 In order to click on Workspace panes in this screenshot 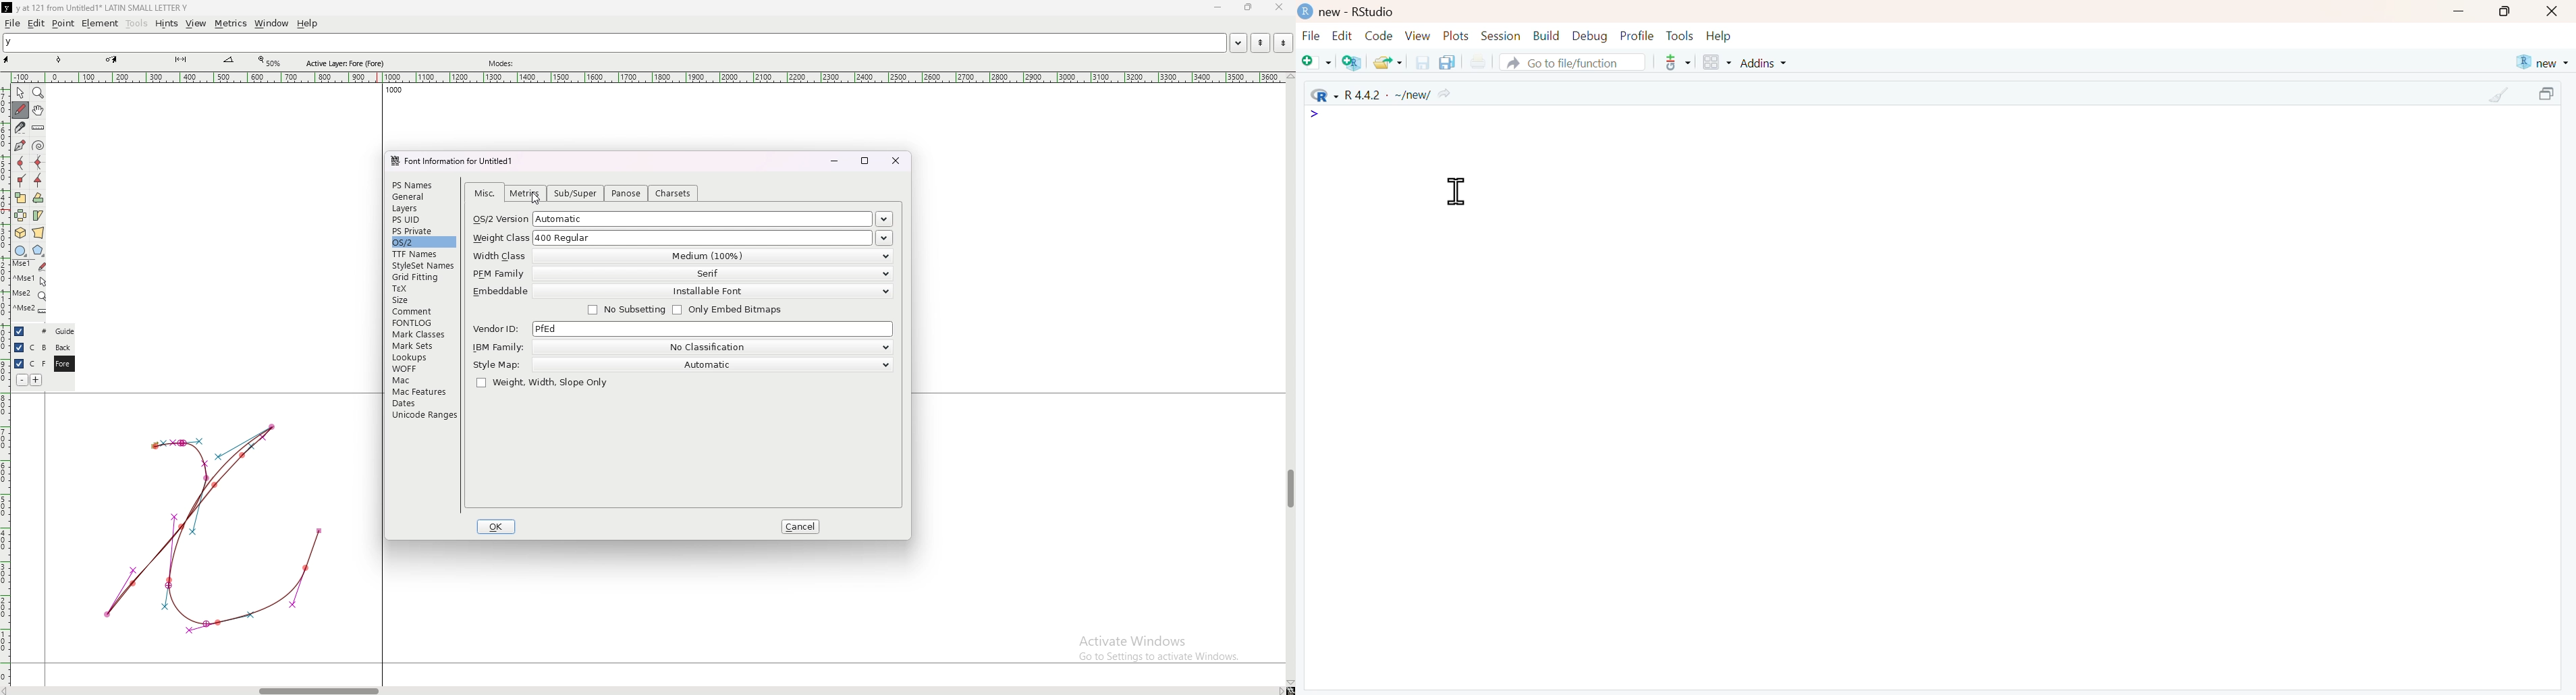, I will do `click(1716, 63)`.